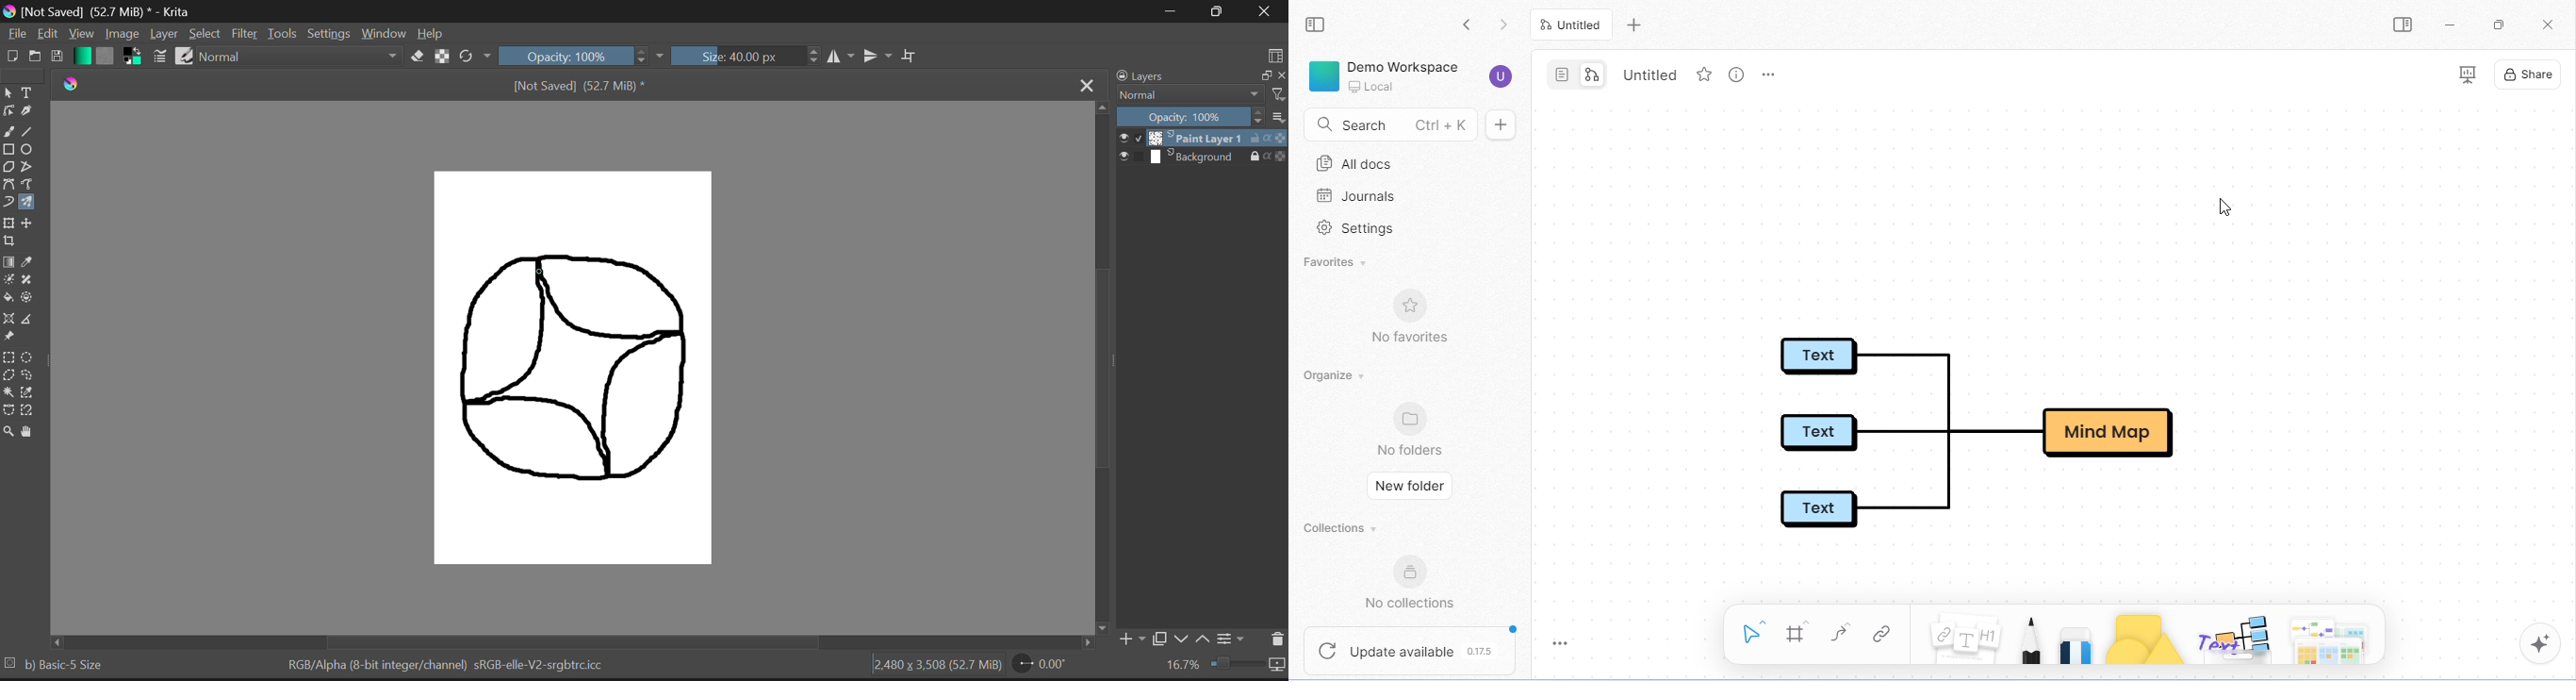  I want to click on Multibrush Tool Selected, so click(30, 201).